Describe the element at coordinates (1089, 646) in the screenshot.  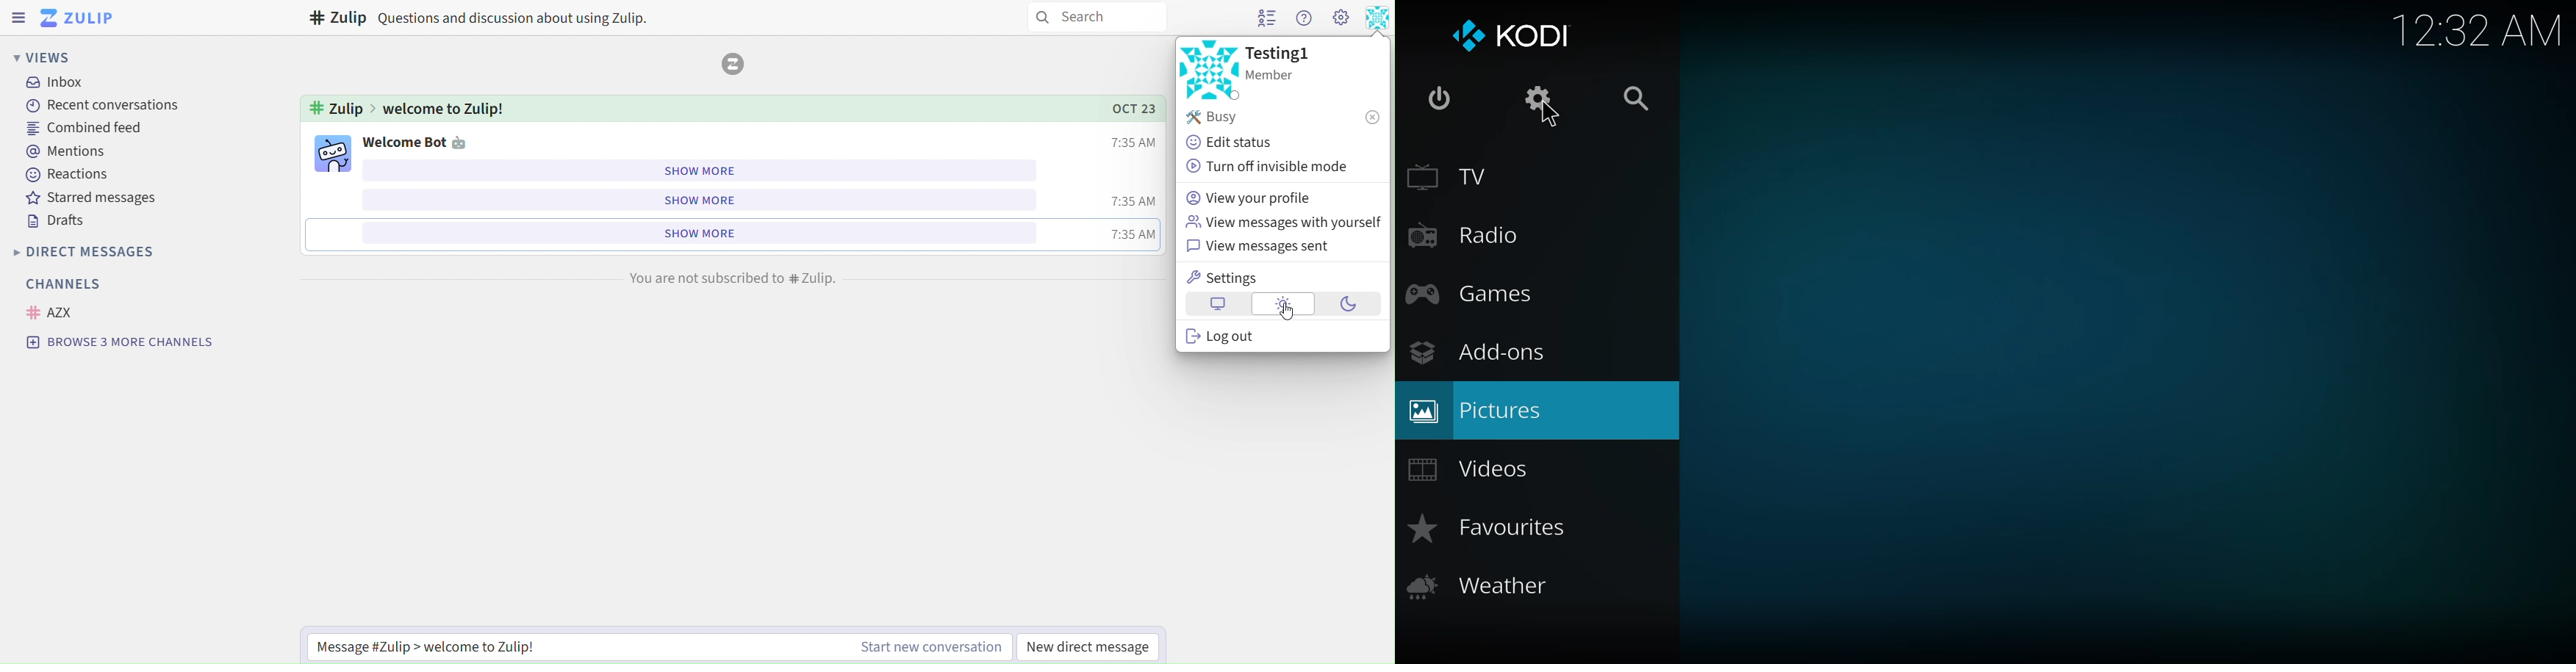
I see `new direct message` at that location.